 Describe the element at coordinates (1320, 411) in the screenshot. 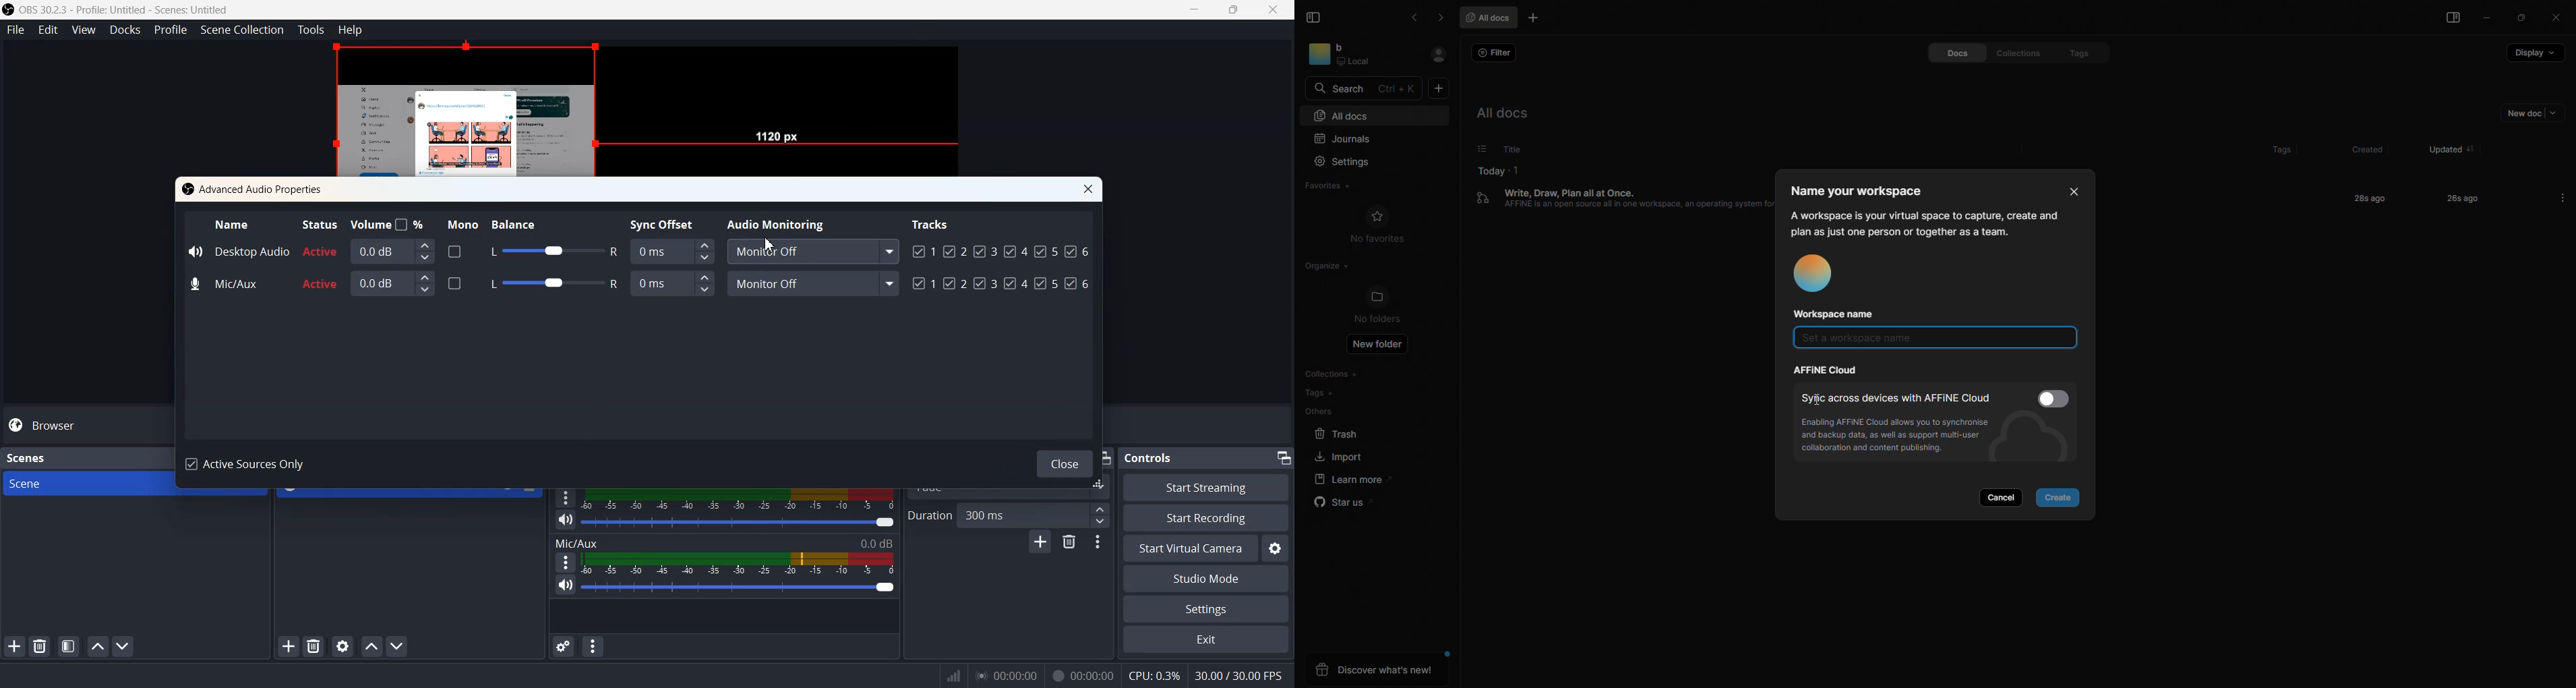

I see `others` at that location.